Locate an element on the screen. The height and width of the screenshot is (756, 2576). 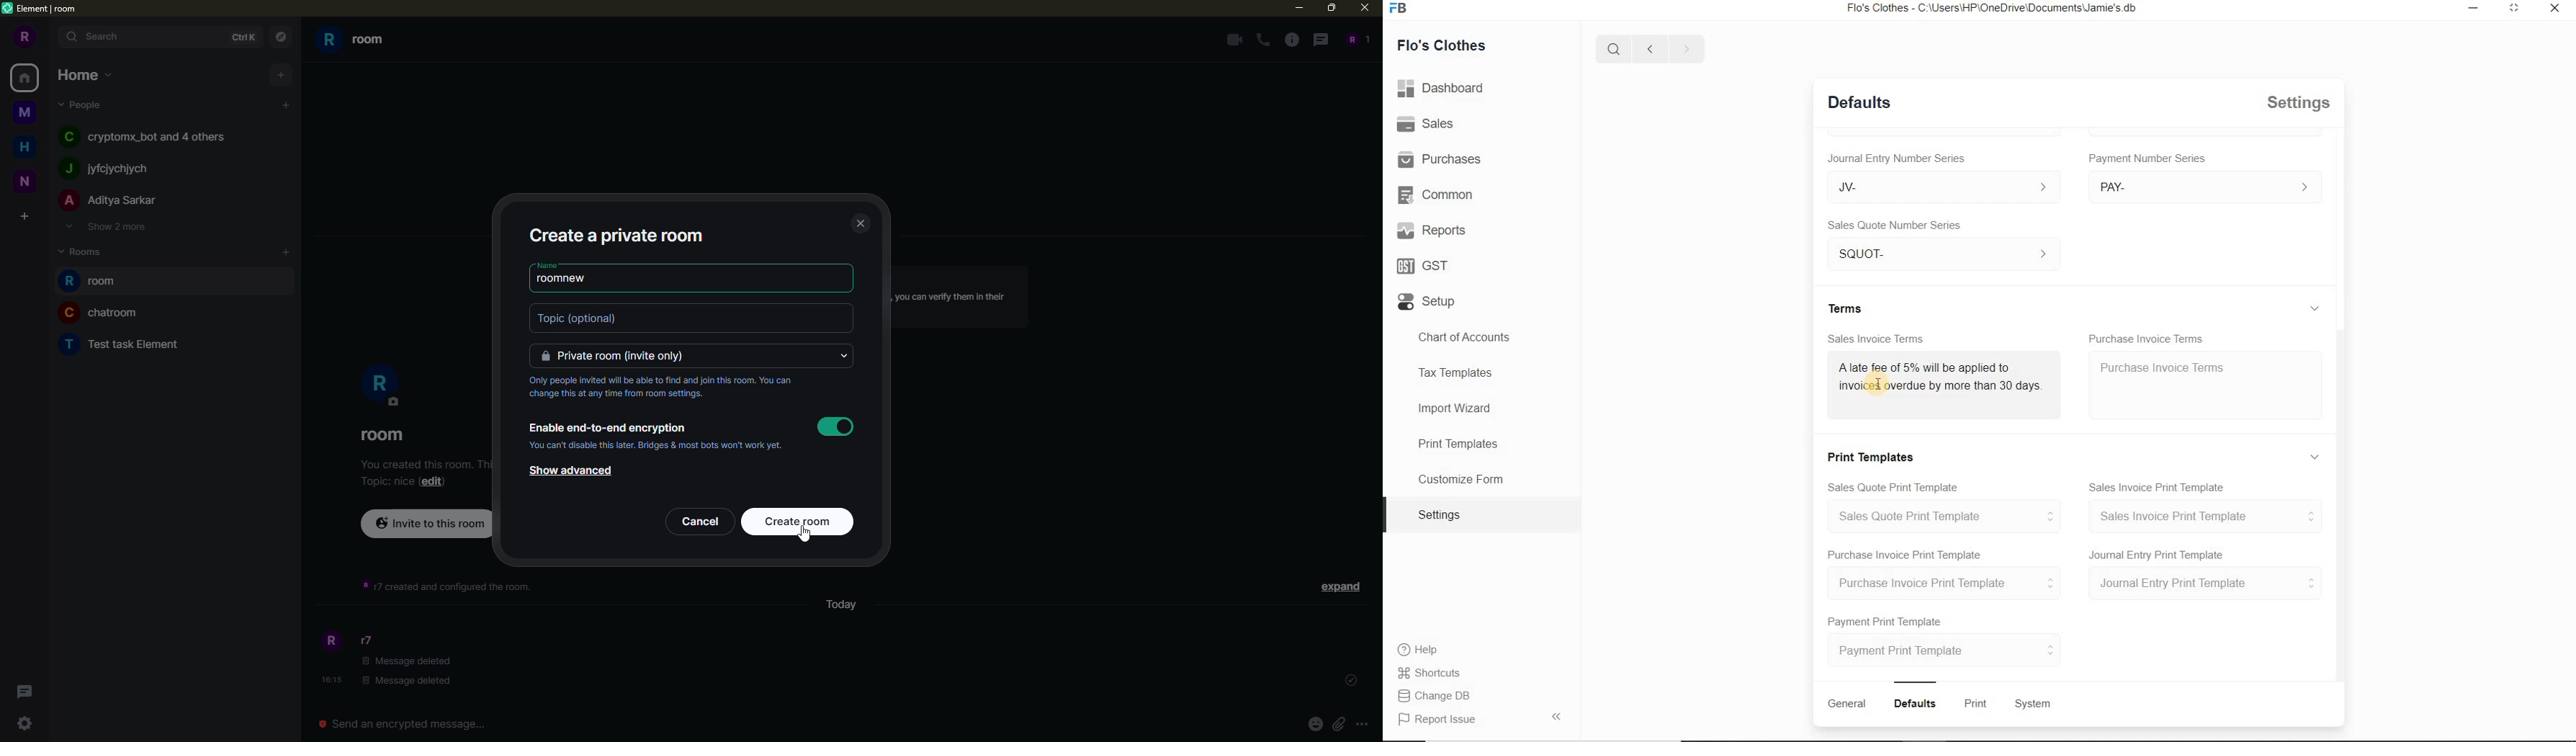
Dashboard is located at coordinates (1445, 90).